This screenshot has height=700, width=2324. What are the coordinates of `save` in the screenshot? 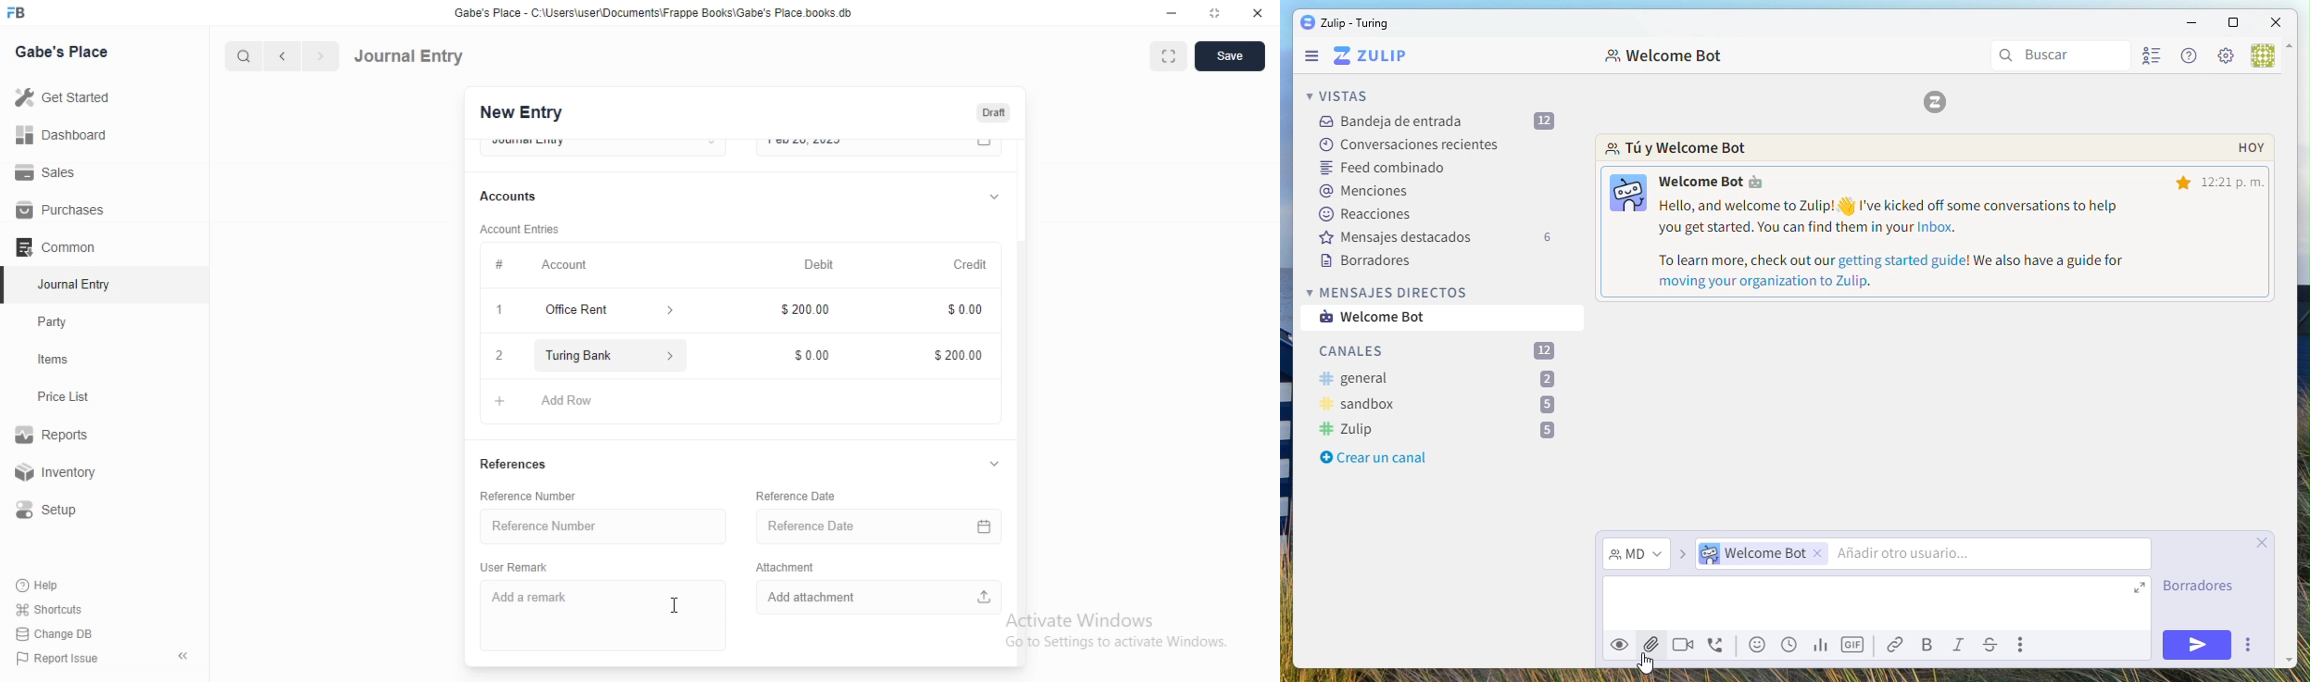 It's located at (1226, 58).